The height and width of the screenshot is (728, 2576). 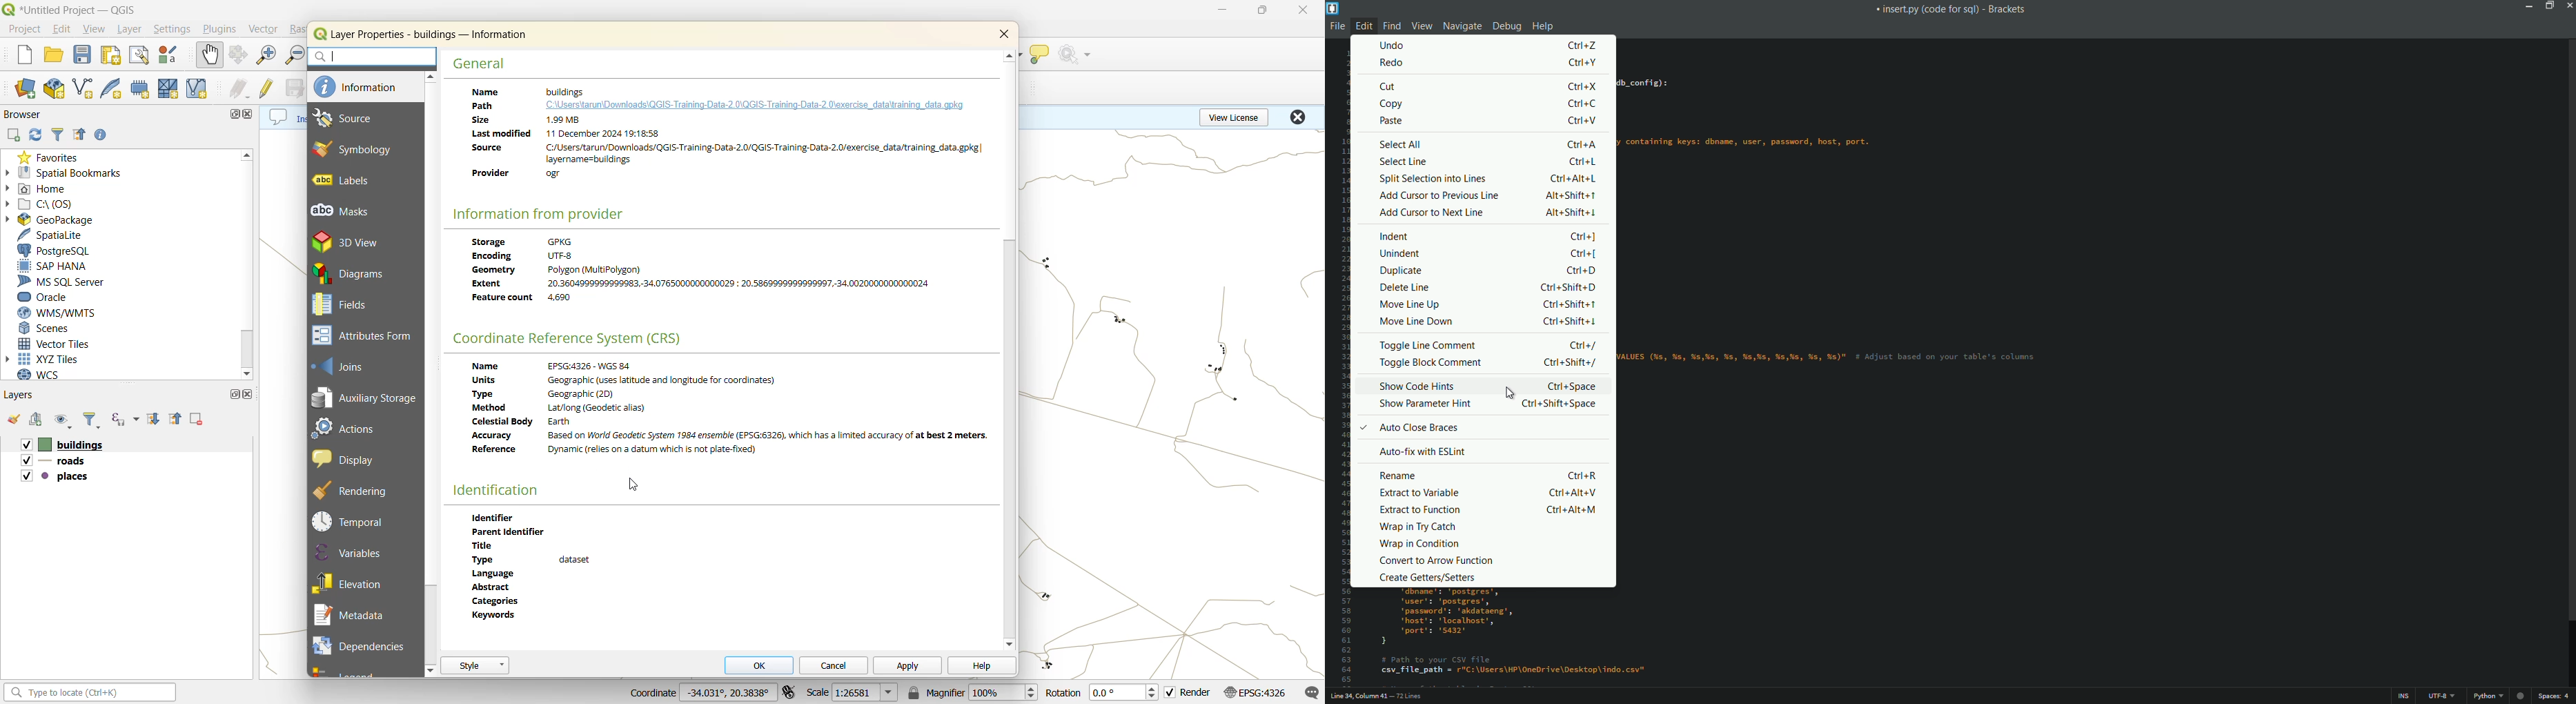 What do you see at coordinates (354, 551) in the screenshot?
I see `variables` at bounding box center [354, 551].